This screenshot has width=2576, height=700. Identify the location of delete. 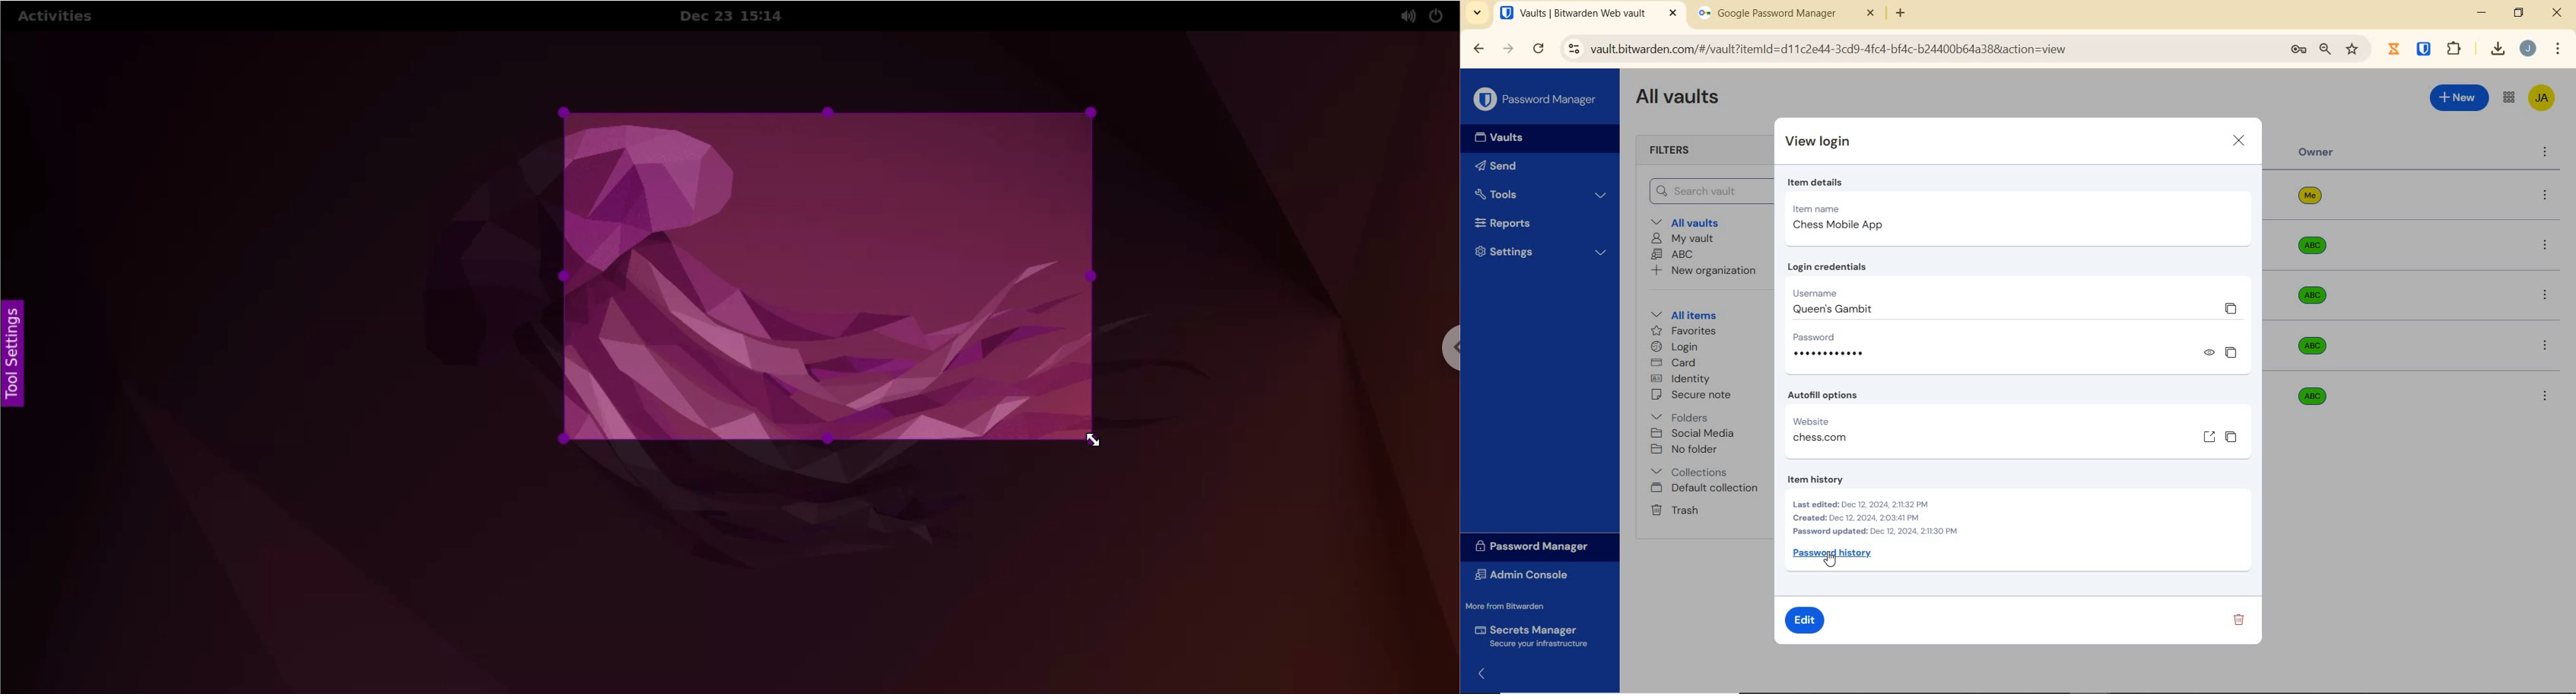
(2238, 620).